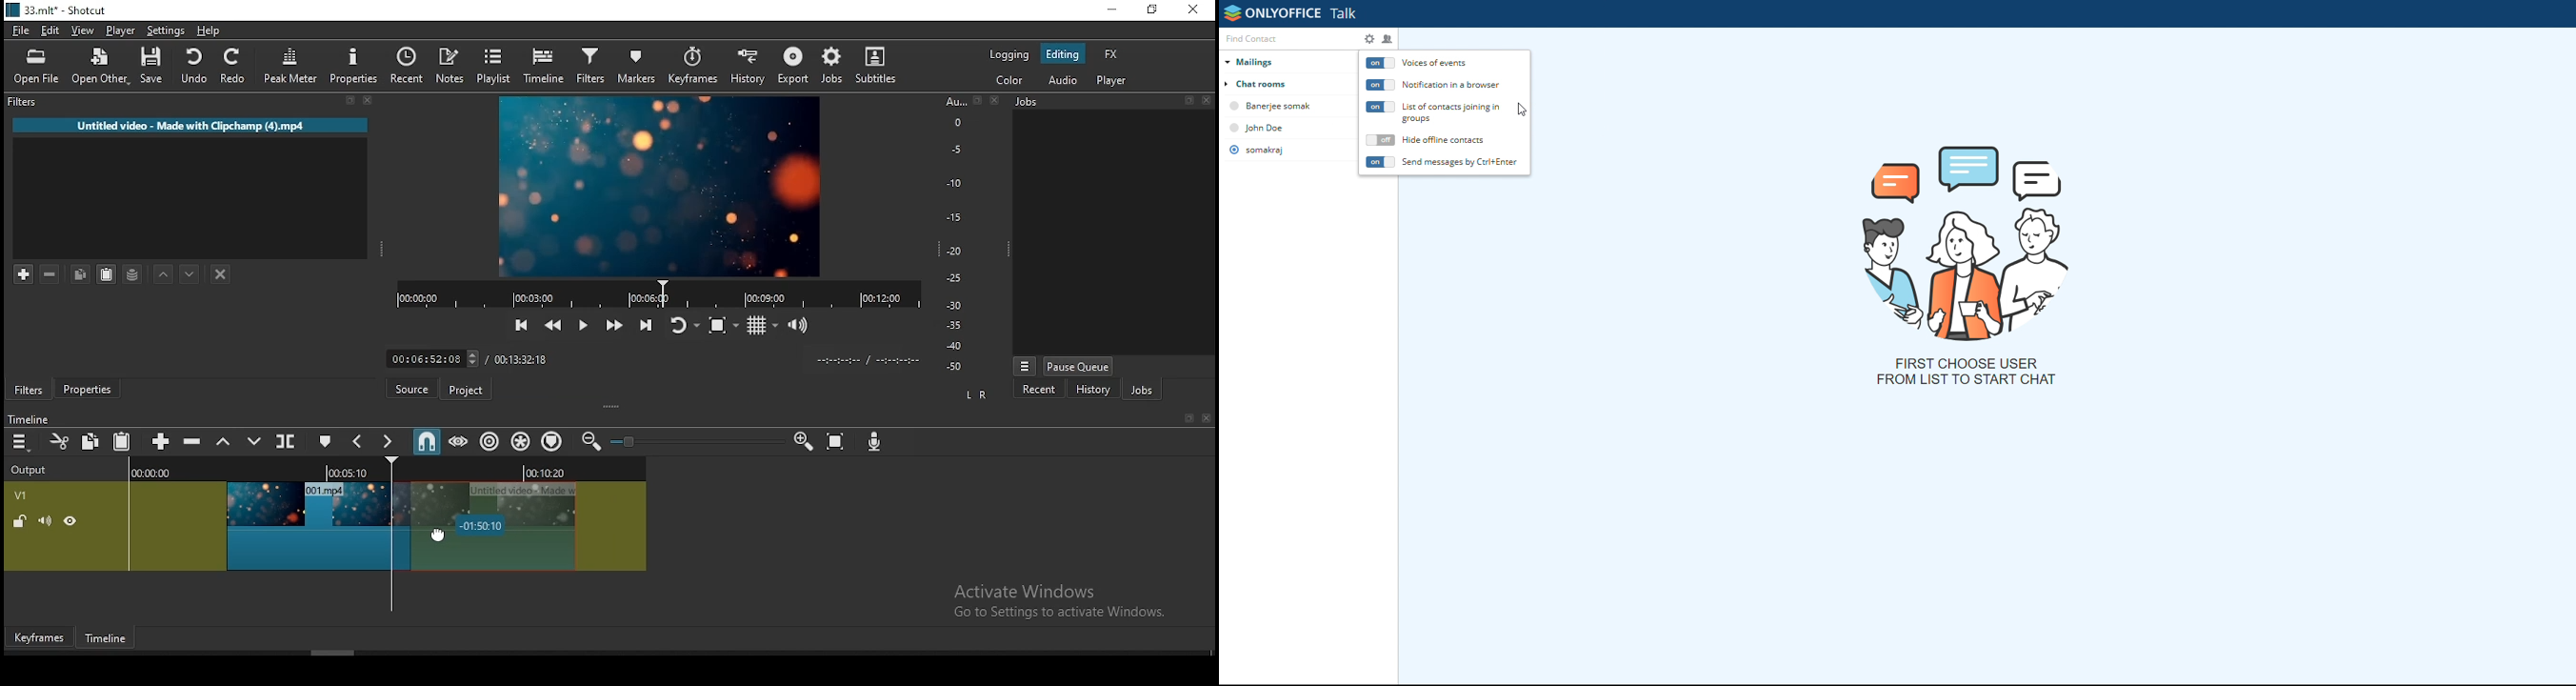  What do you see at coordinates (194, 104) in the screenshot?
I see `filters` at bounding box center [194, 104].